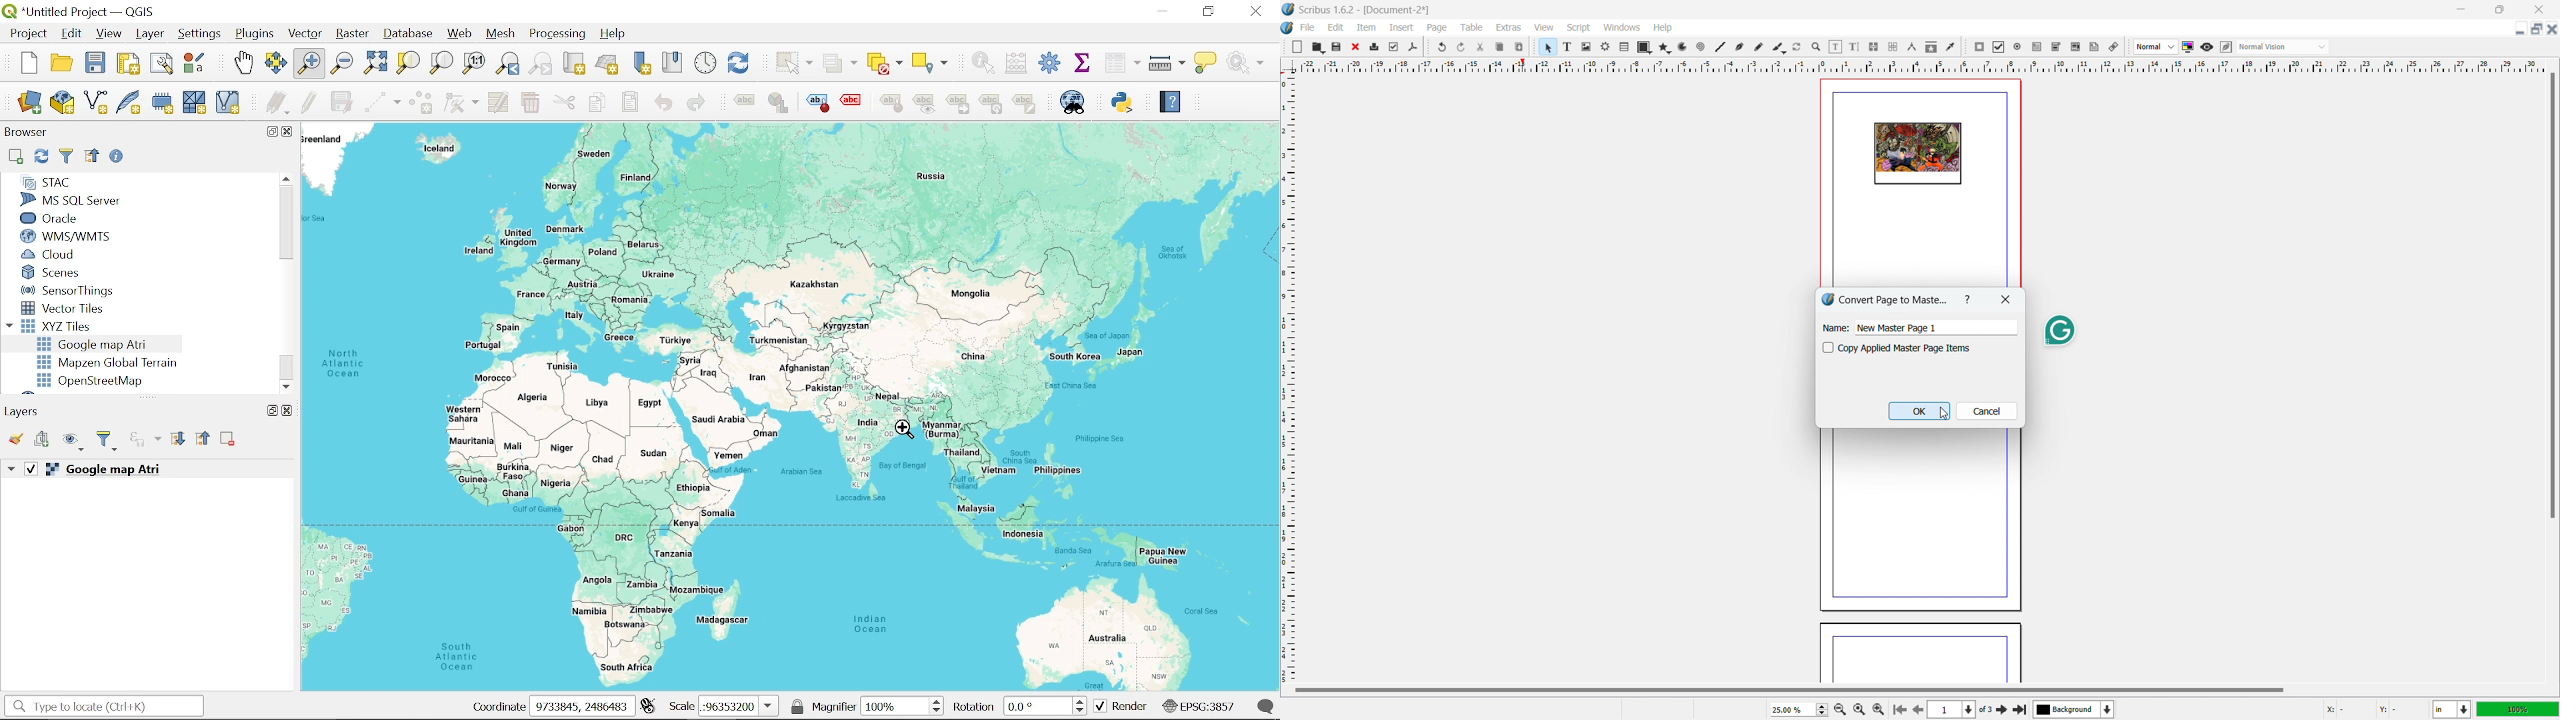 Image resolution: width=2576 pixels, height=728 pixels. Describe the element at coordinates (1920, 655) in the screenshot. I see `page` at that location.